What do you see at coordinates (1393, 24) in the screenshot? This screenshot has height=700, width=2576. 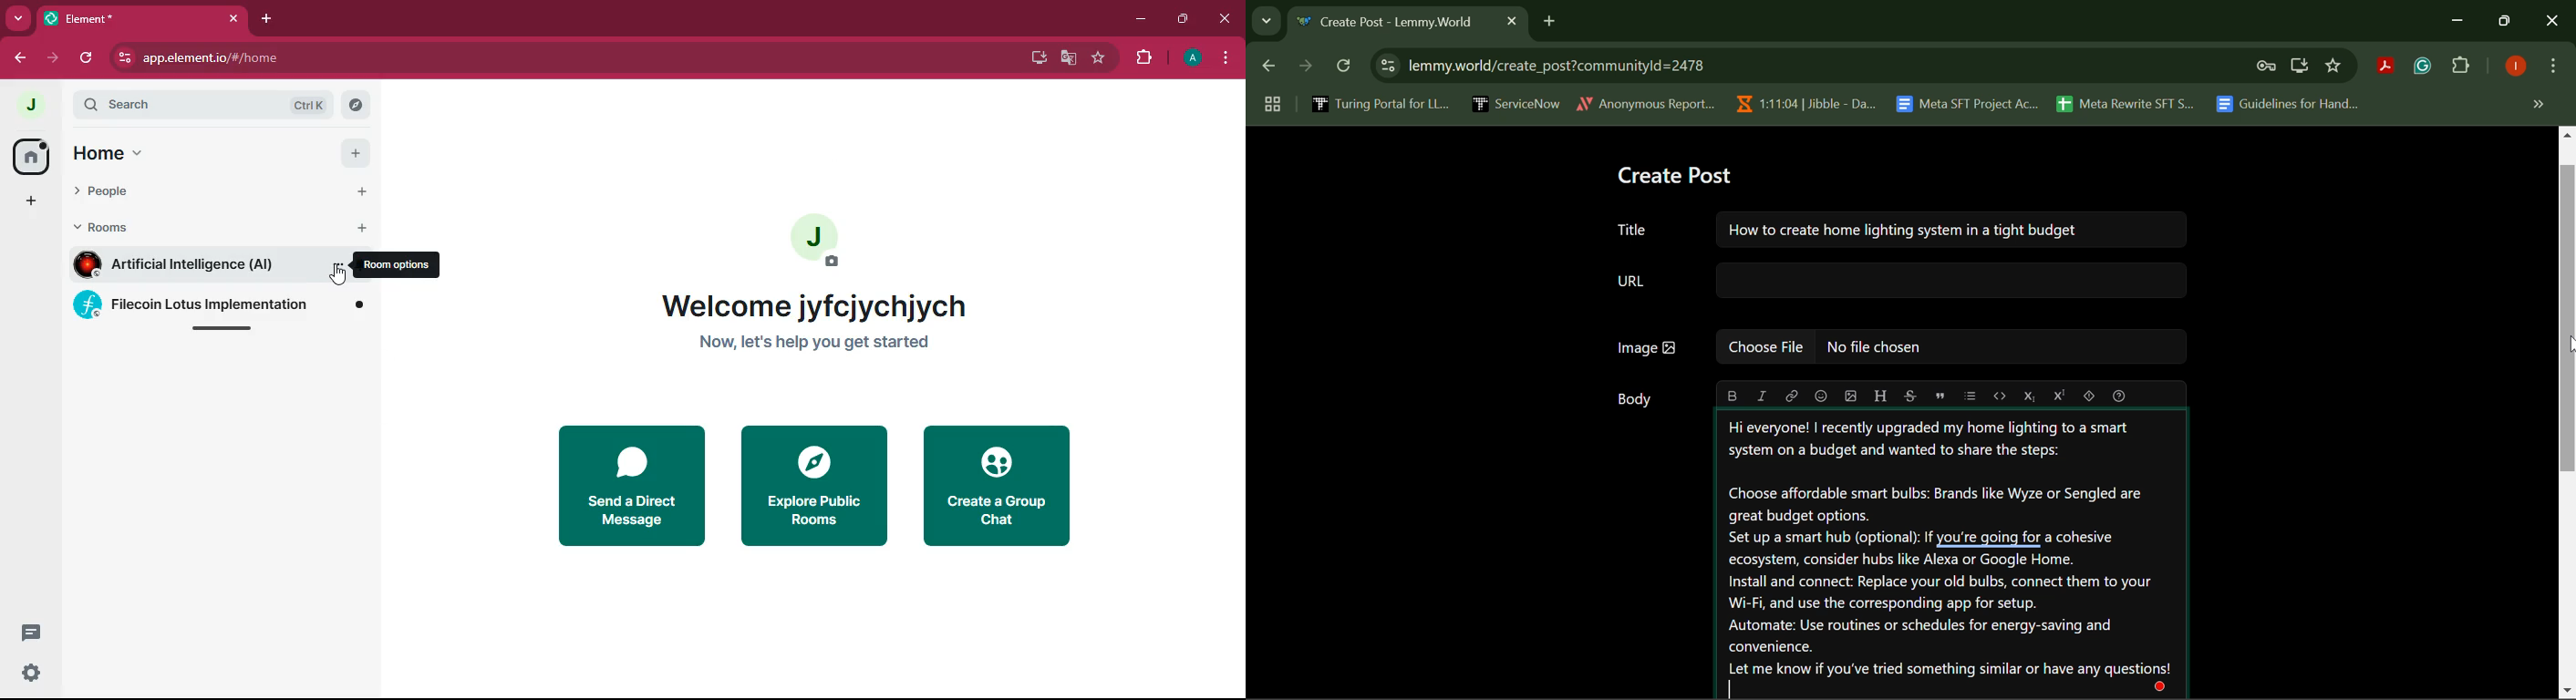 I see `Webpage Heading` at bounding box center [1393, 24].